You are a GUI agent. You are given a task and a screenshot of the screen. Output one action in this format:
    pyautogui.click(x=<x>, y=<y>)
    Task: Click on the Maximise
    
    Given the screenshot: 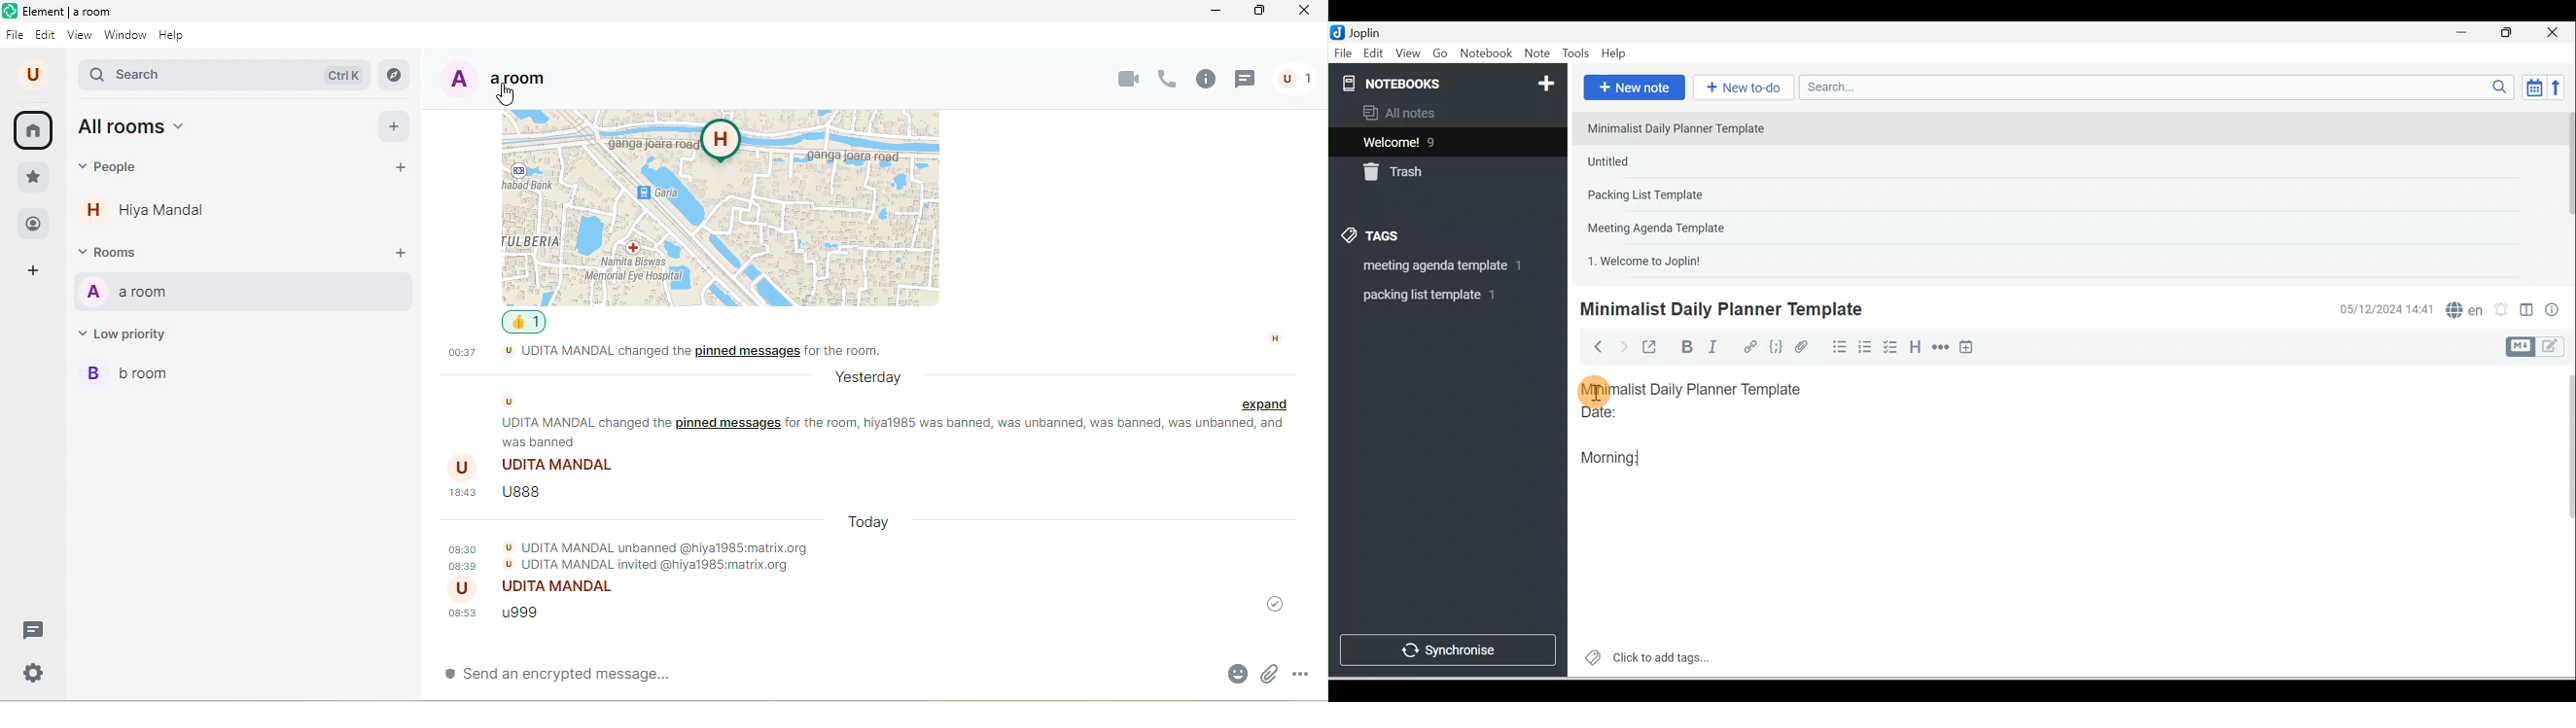 What is the action you would take?
    pyautogui.click(x=2512, y=33)
    